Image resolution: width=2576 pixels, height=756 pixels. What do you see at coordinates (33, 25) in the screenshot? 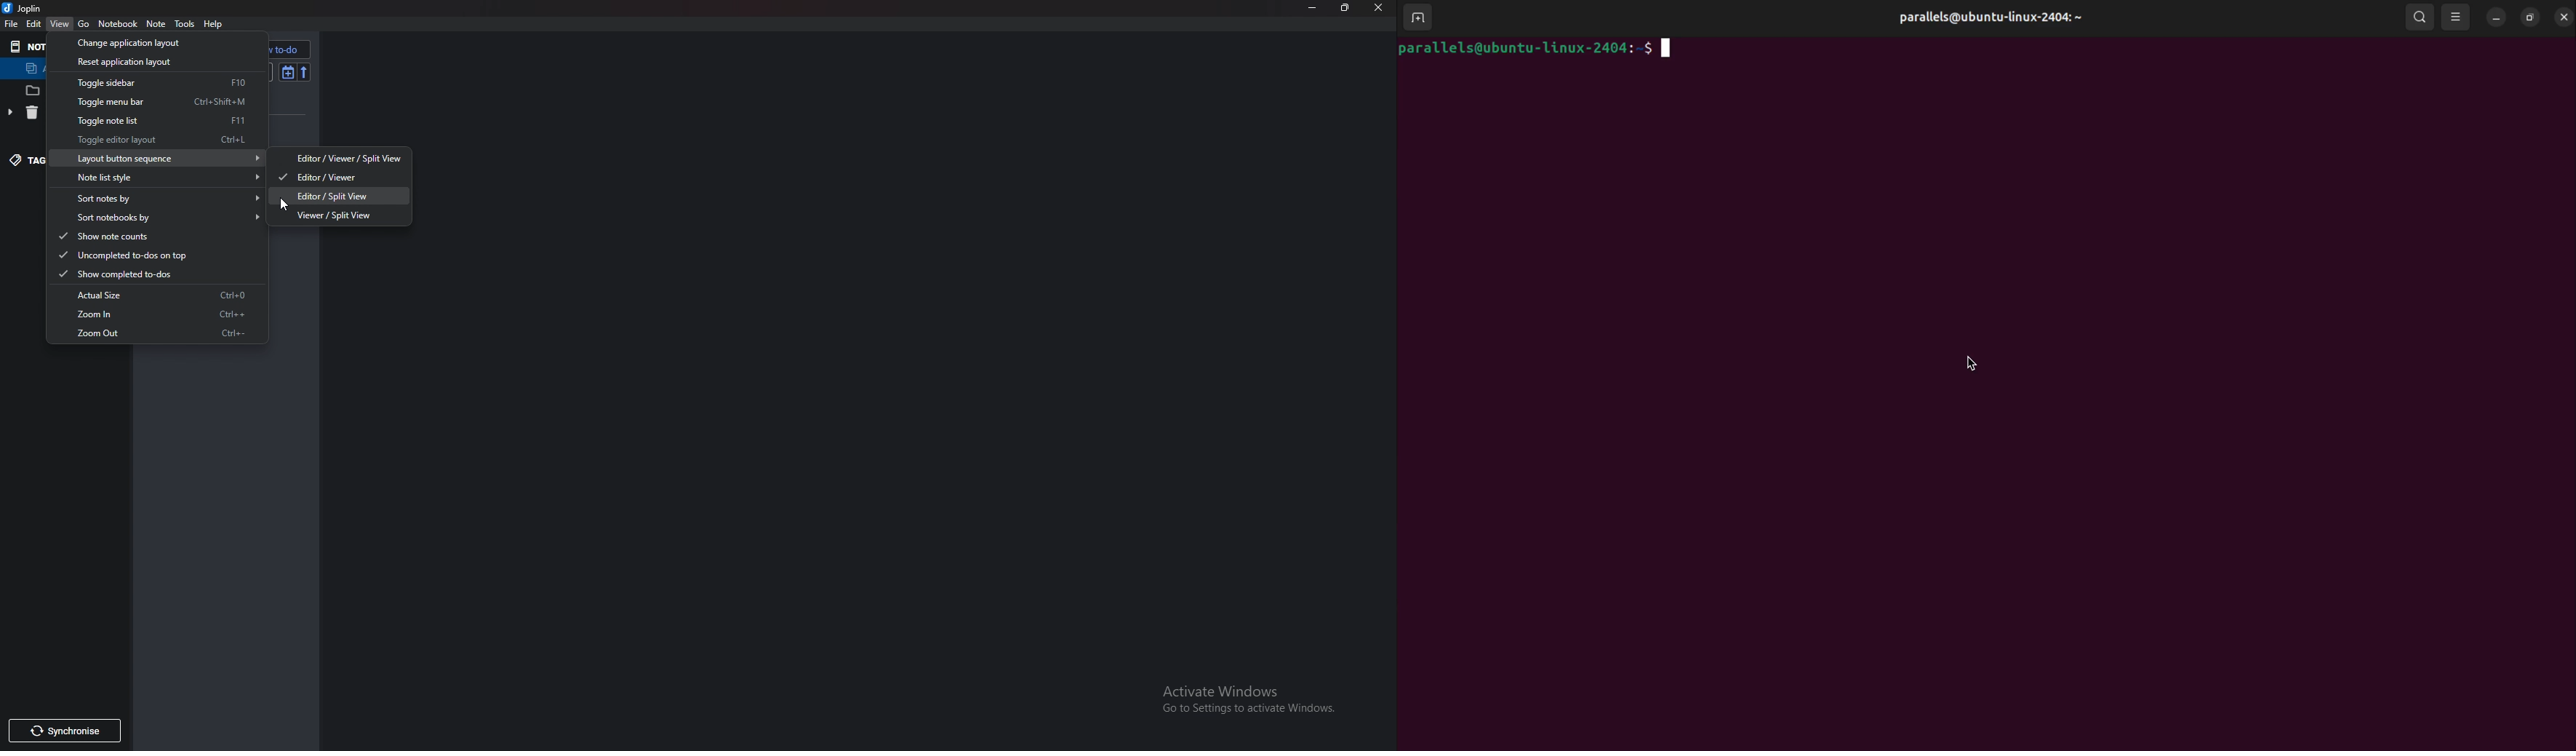
I see `edit` at bounding box center [33, 25].